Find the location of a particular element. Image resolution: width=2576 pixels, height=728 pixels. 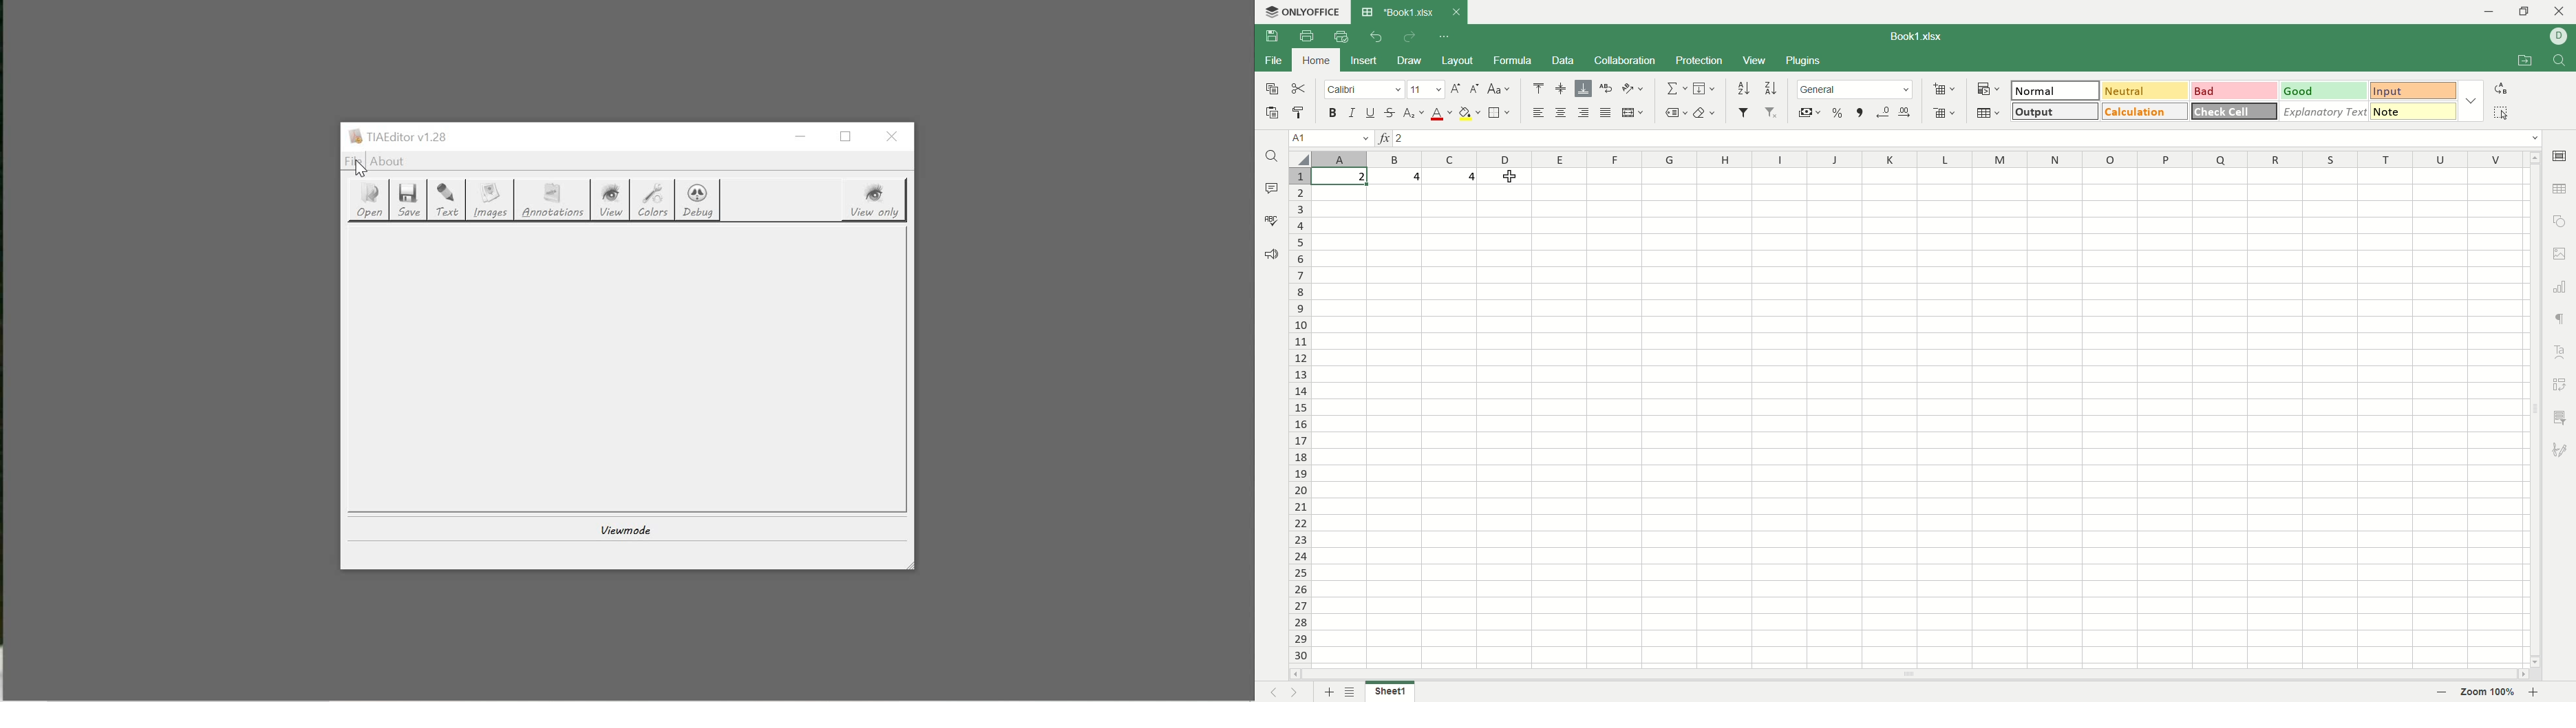

fill is located at coordinates (1706, 89).